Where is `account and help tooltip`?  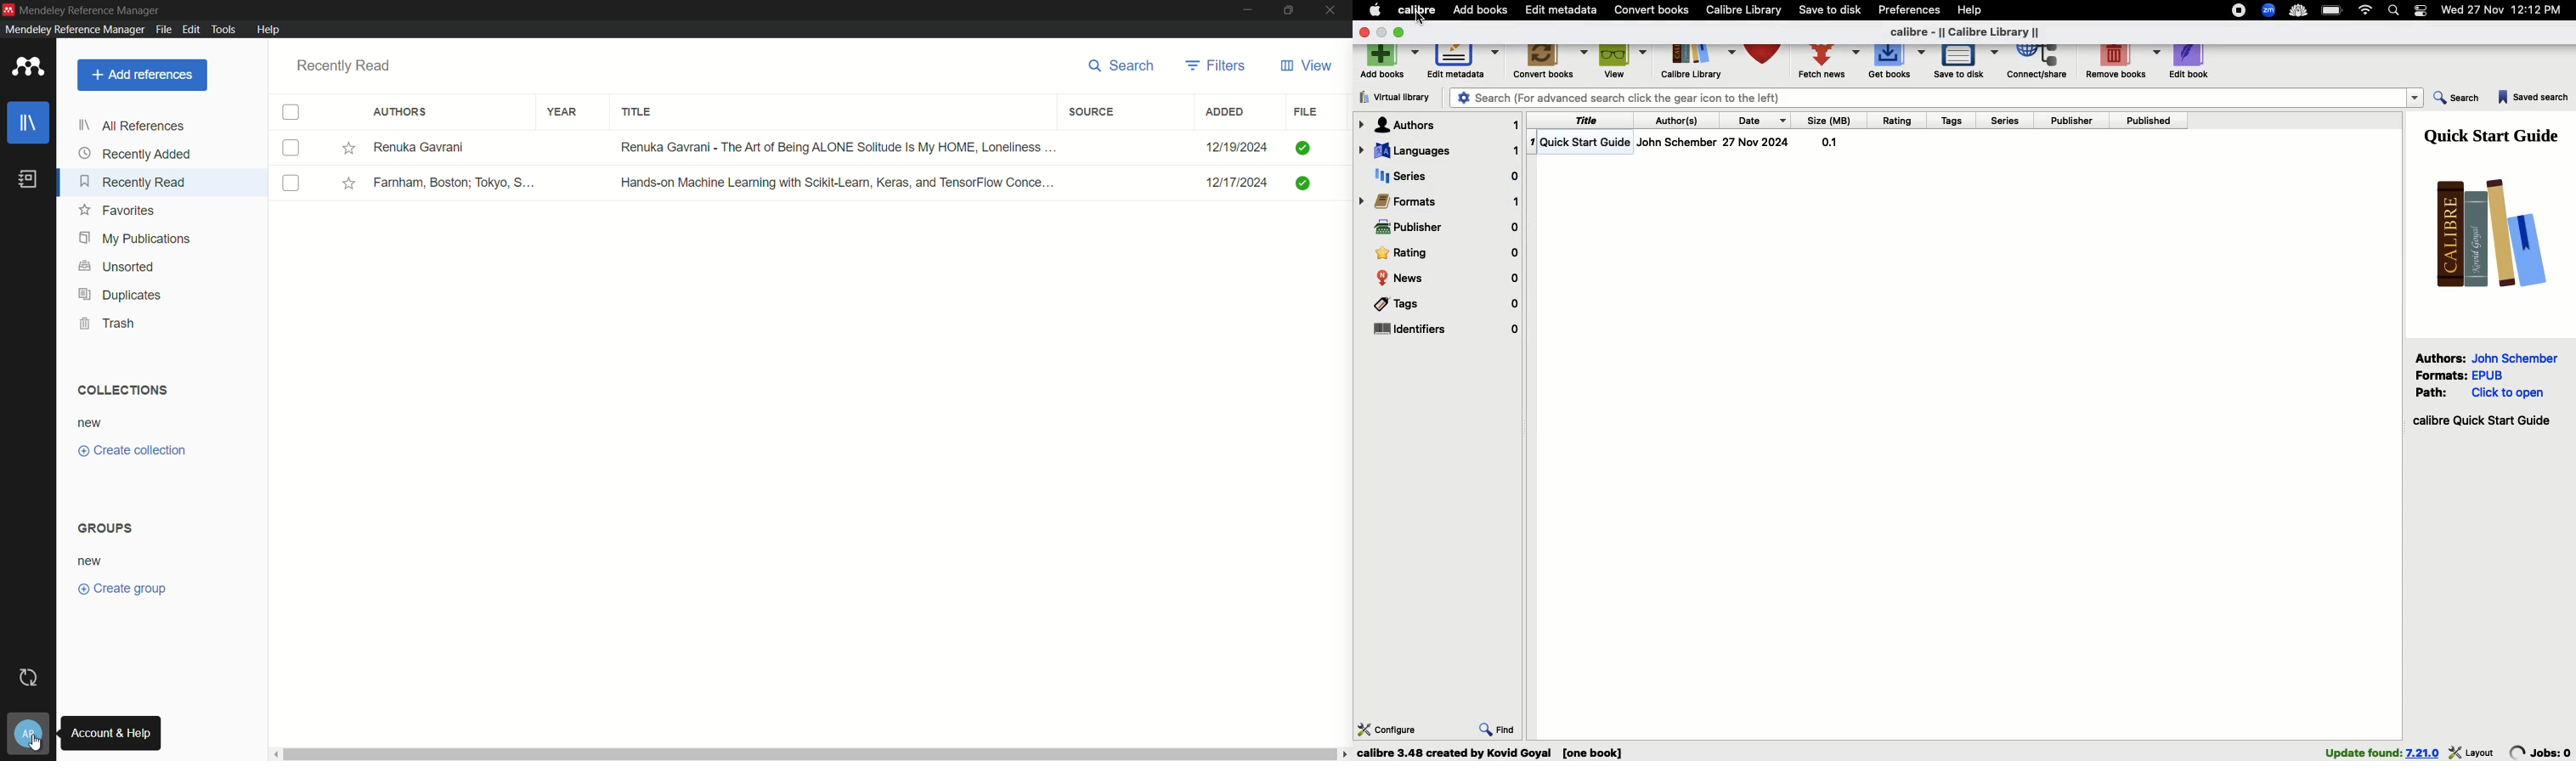 account and help tooltip is located at coordinates (111, 734).